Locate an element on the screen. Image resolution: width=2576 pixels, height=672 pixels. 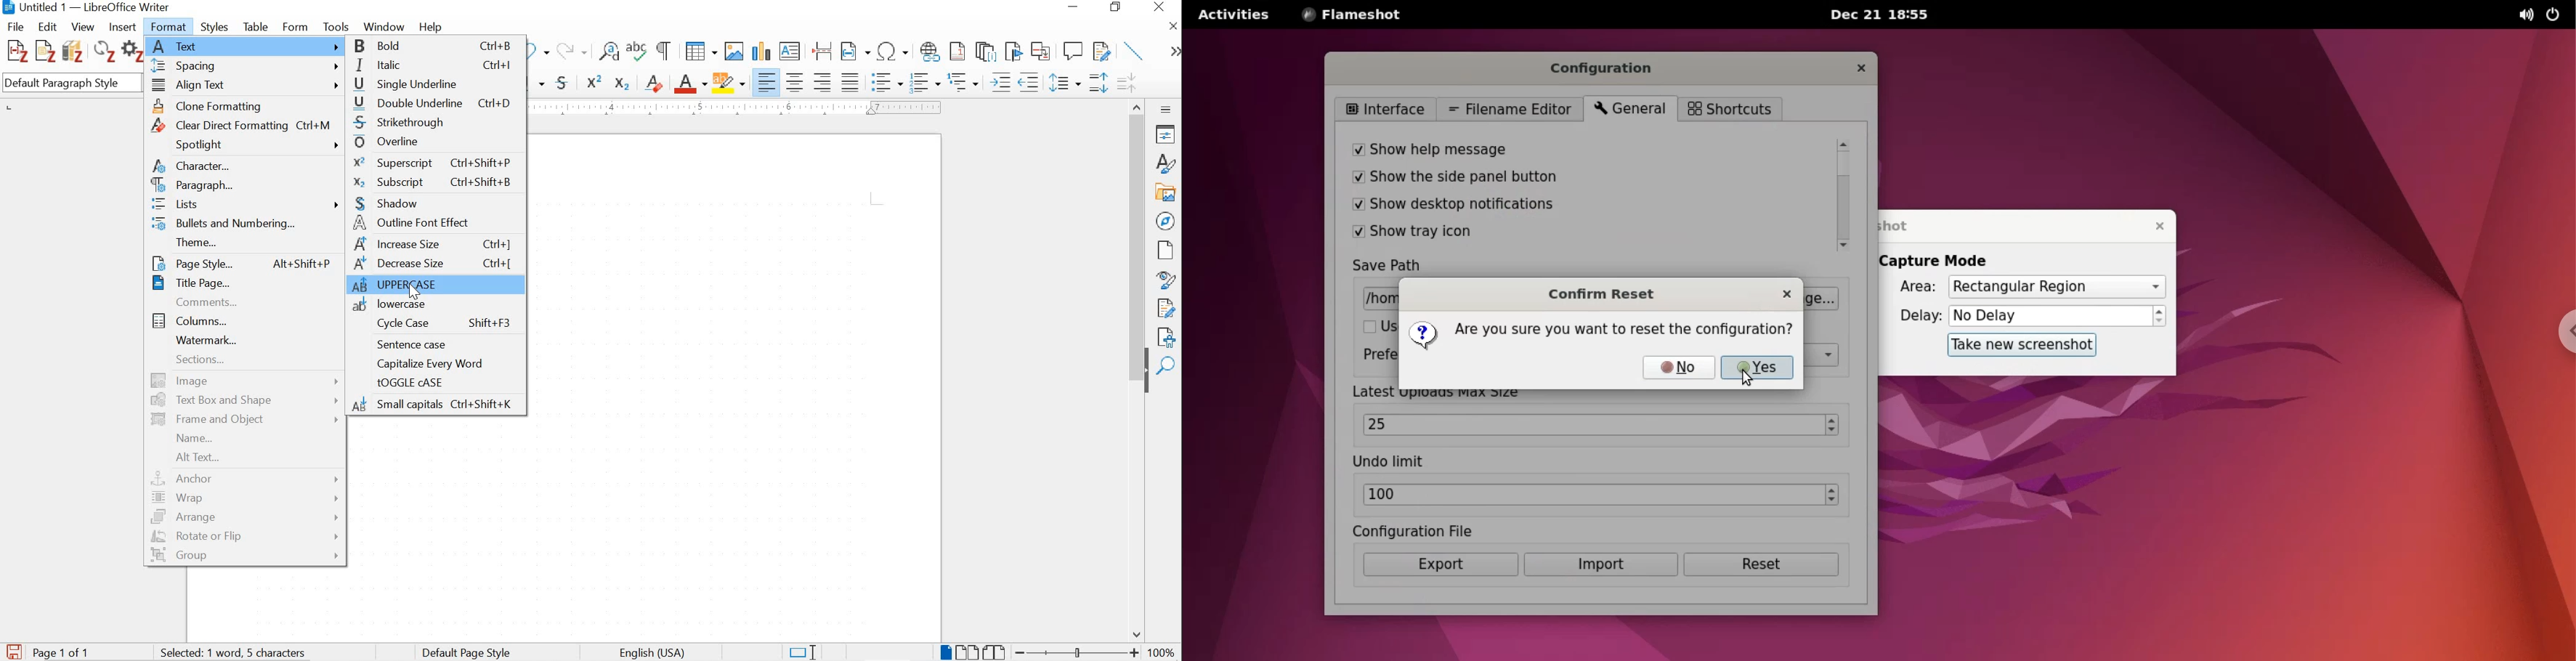
clear direct formatting is located at coordinates (247, 124).